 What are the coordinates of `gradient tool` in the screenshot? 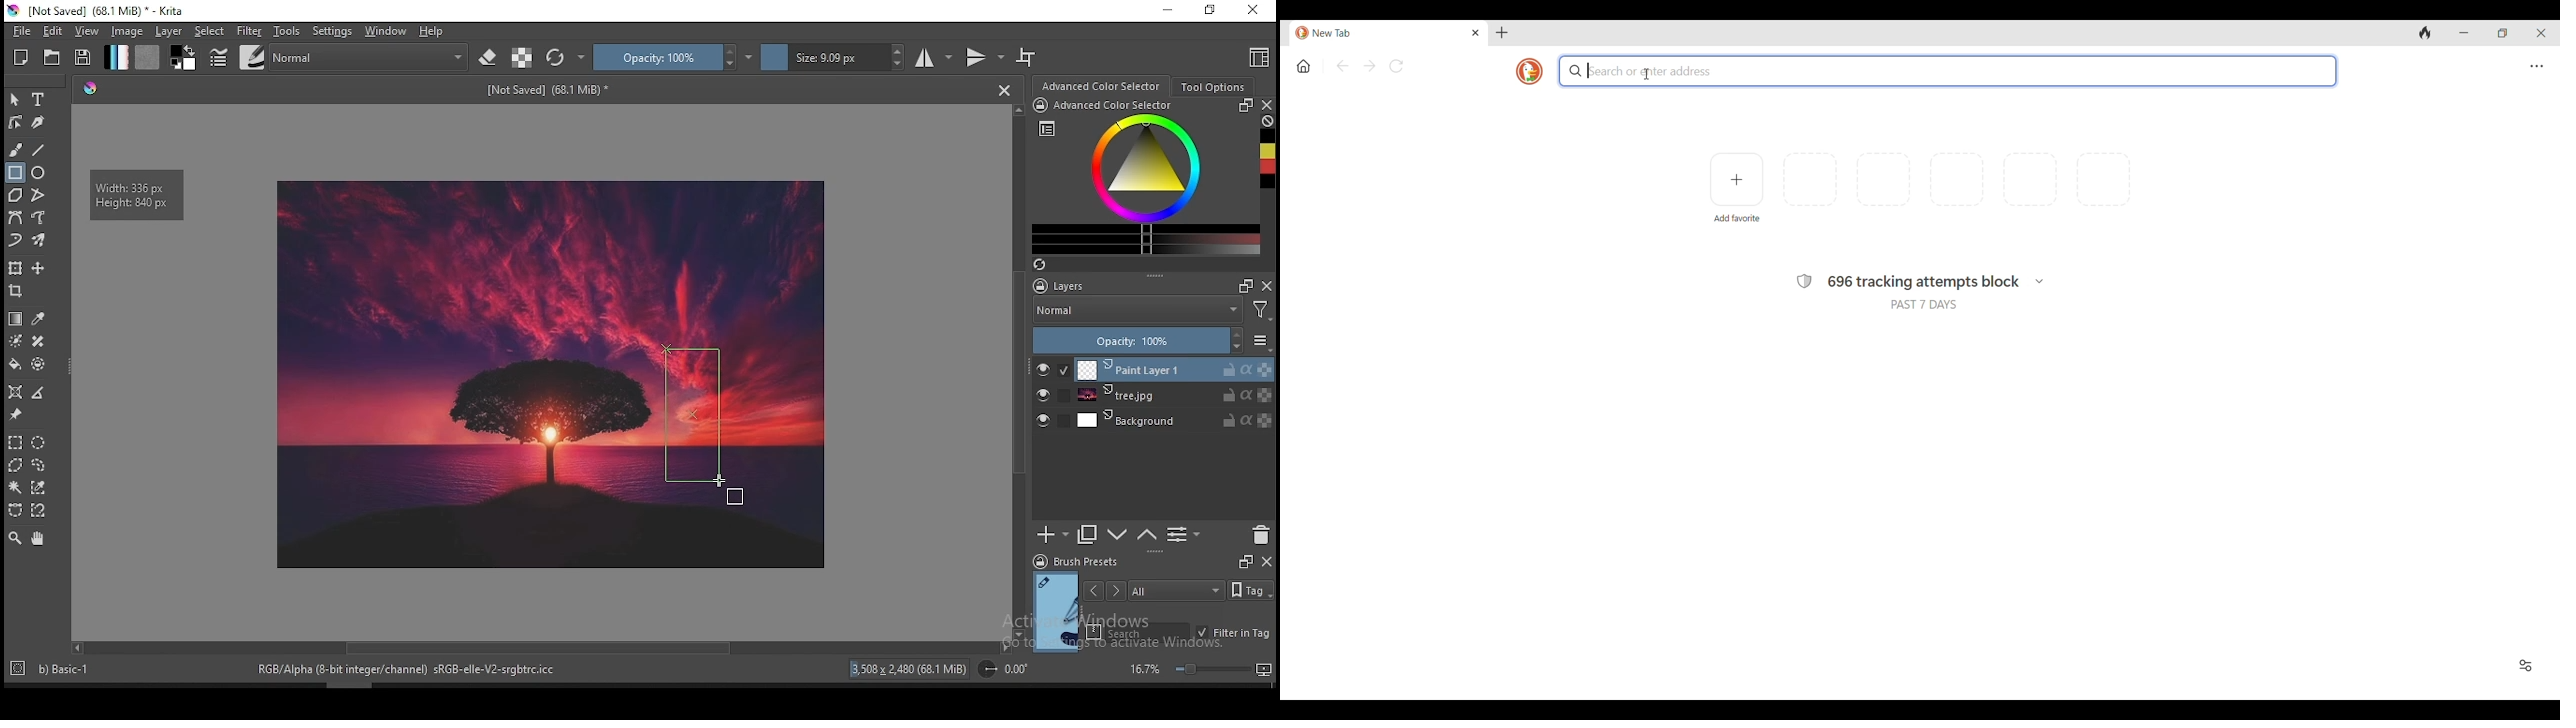 It's located at (16, 318).